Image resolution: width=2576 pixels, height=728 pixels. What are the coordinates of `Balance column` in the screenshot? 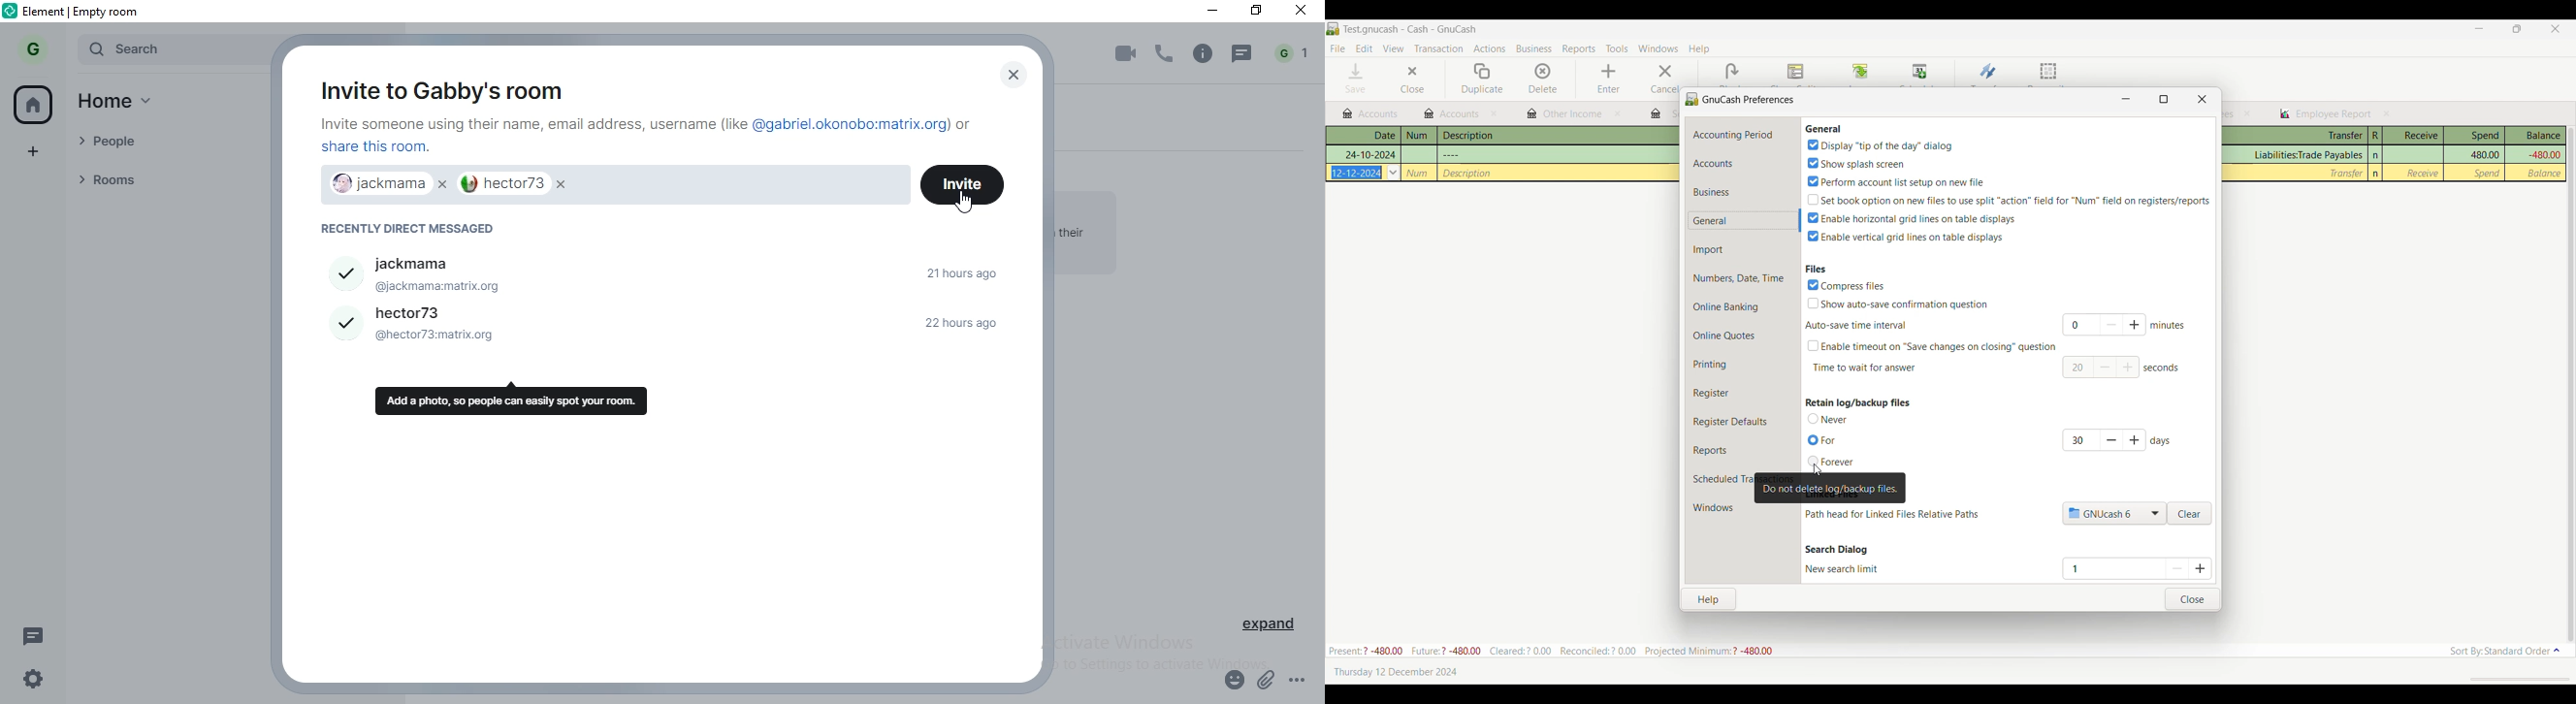 It's located at (2543, 155).